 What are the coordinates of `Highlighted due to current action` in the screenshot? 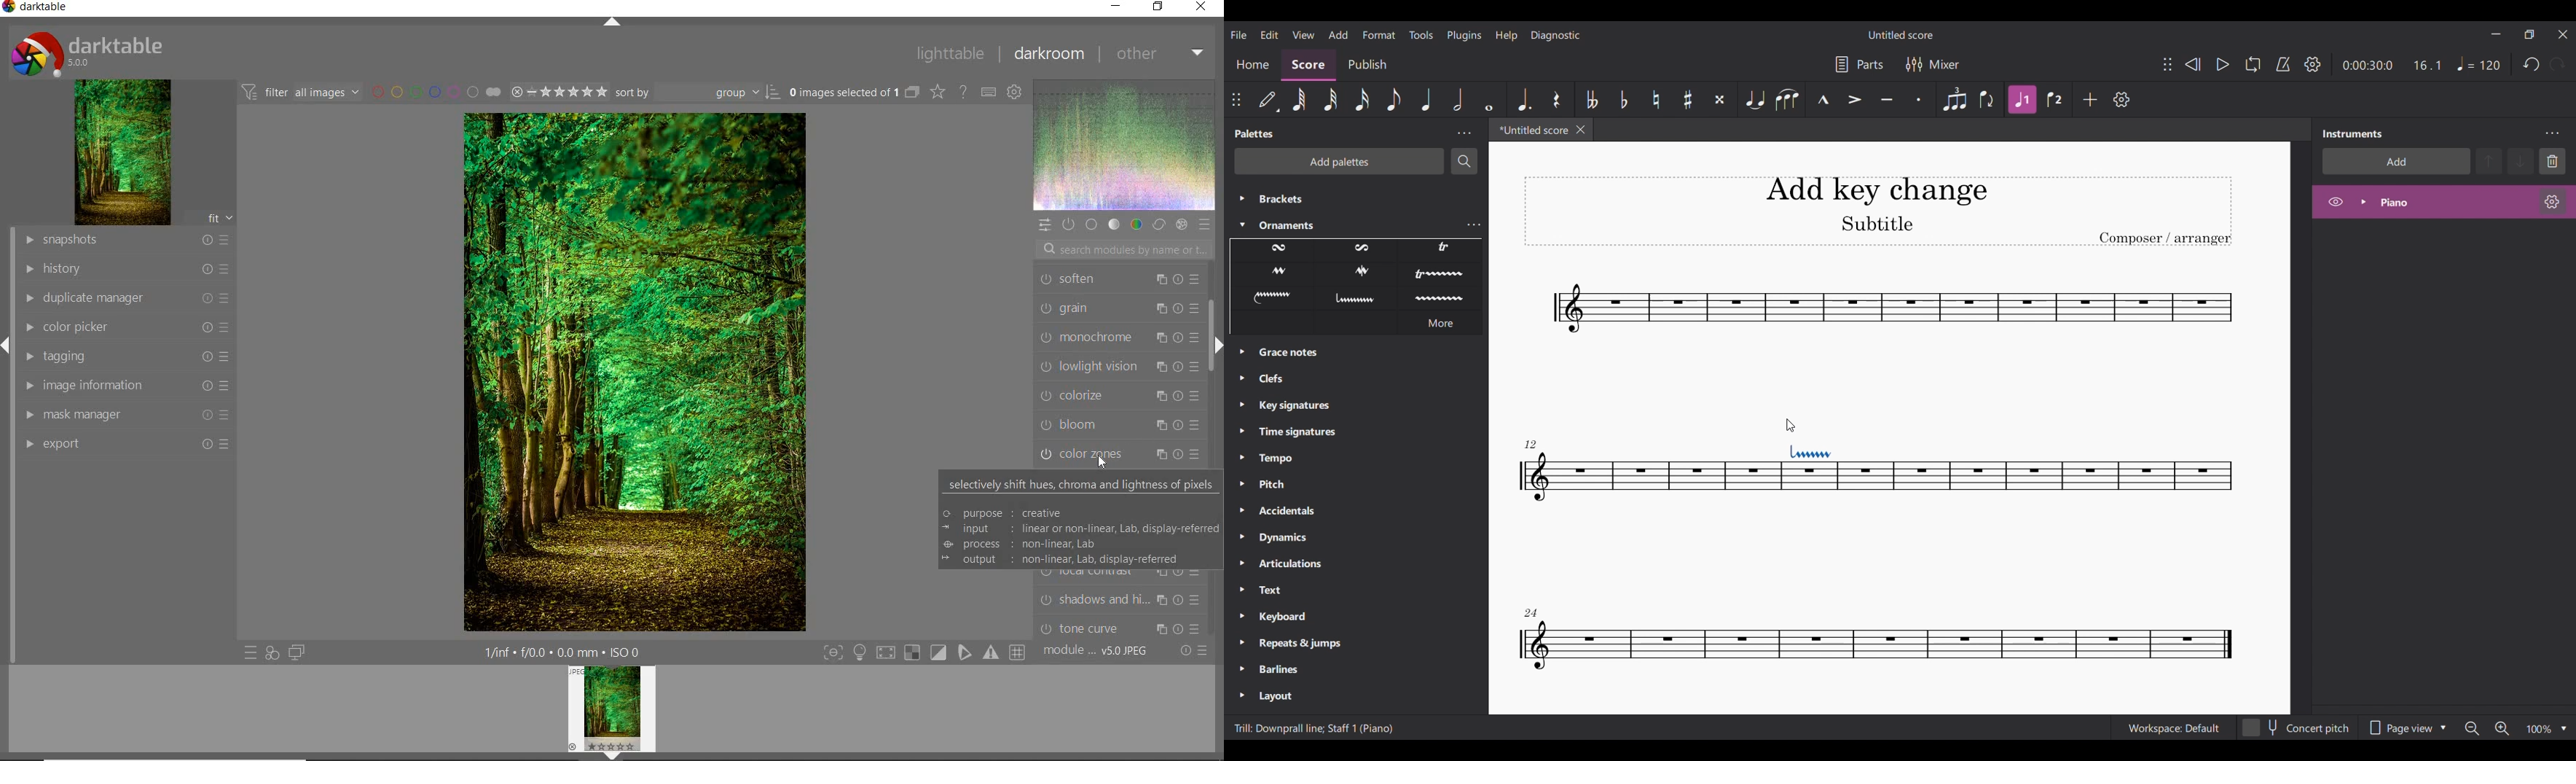 It's located at (2411, 202).